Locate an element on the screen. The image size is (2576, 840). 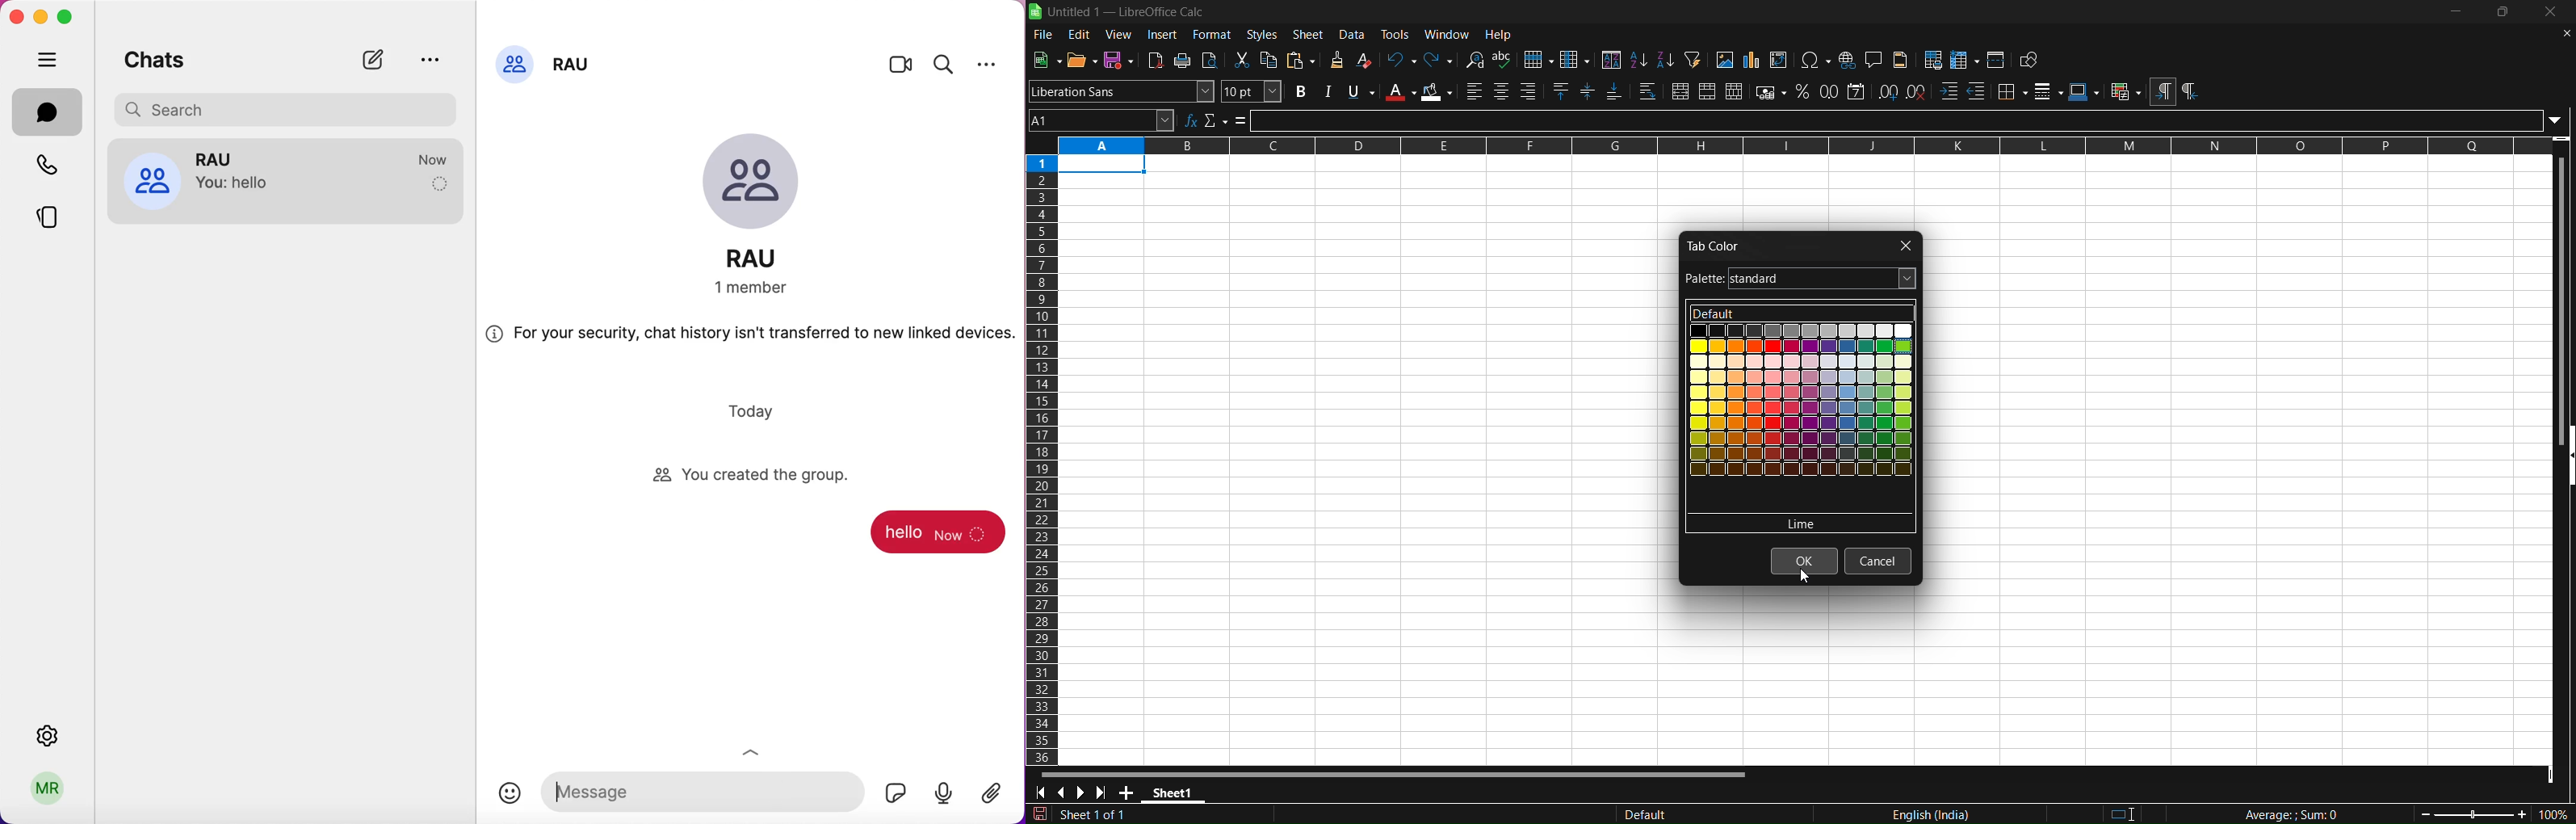
align center is located at coordinates (1501, 92).